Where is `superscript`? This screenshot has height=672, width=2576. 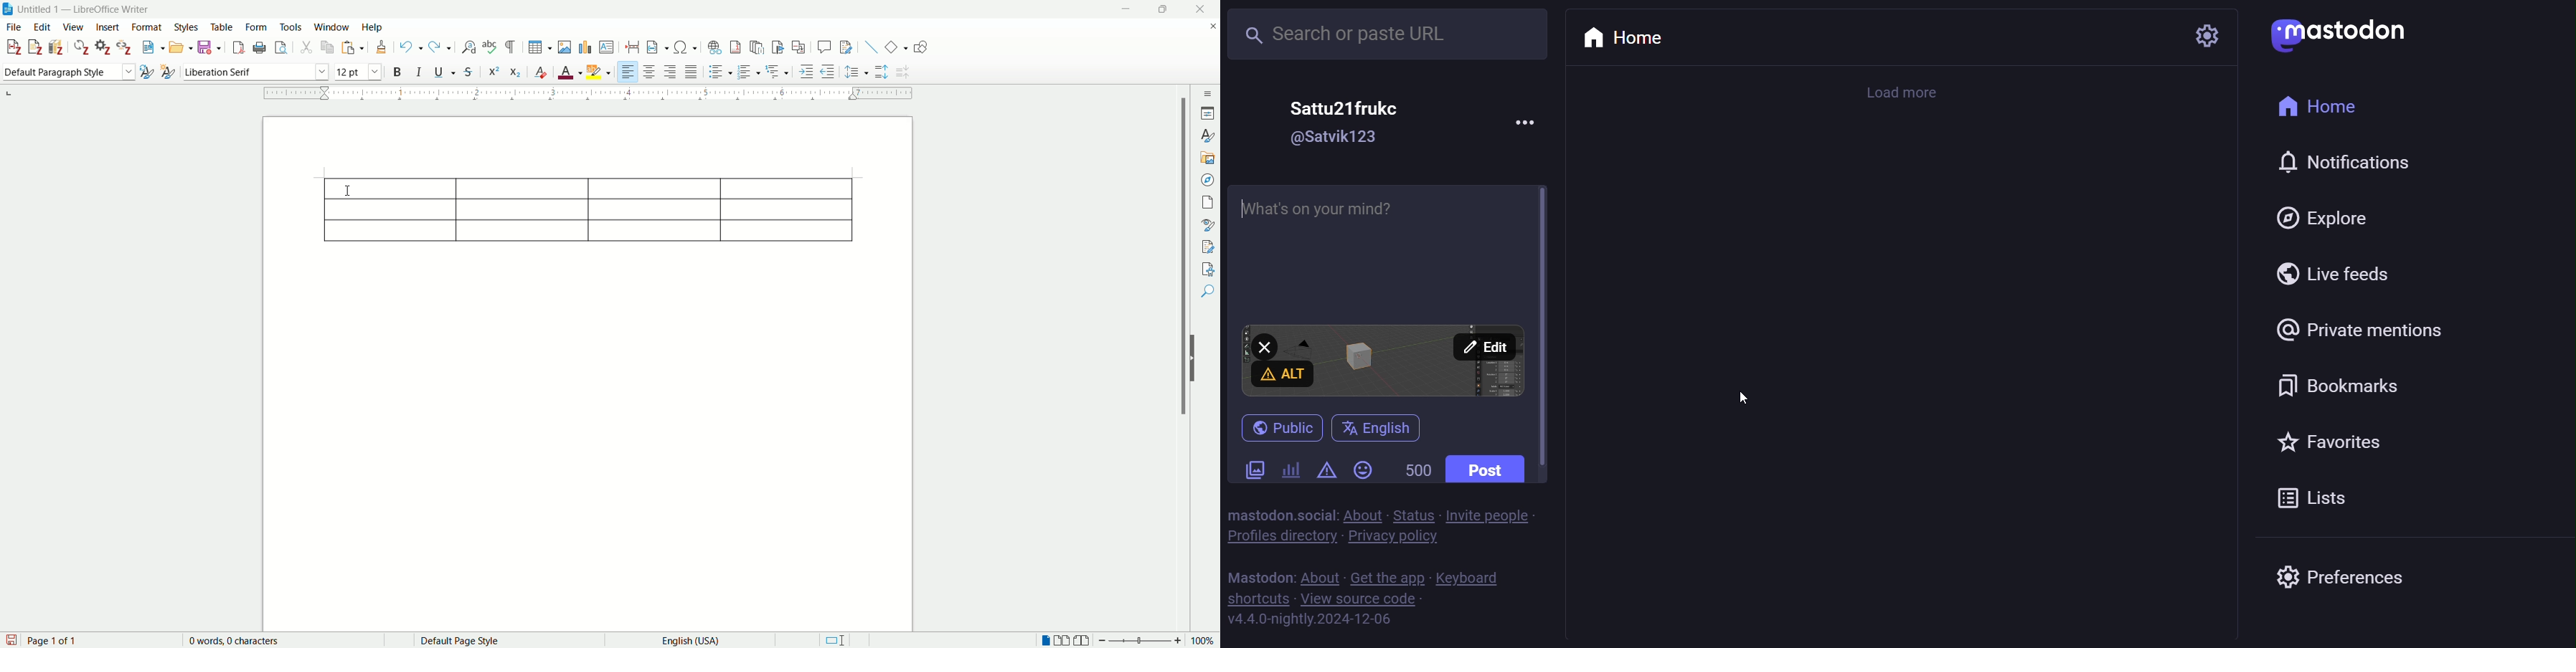 superscript is located at coordinates (493, 72).